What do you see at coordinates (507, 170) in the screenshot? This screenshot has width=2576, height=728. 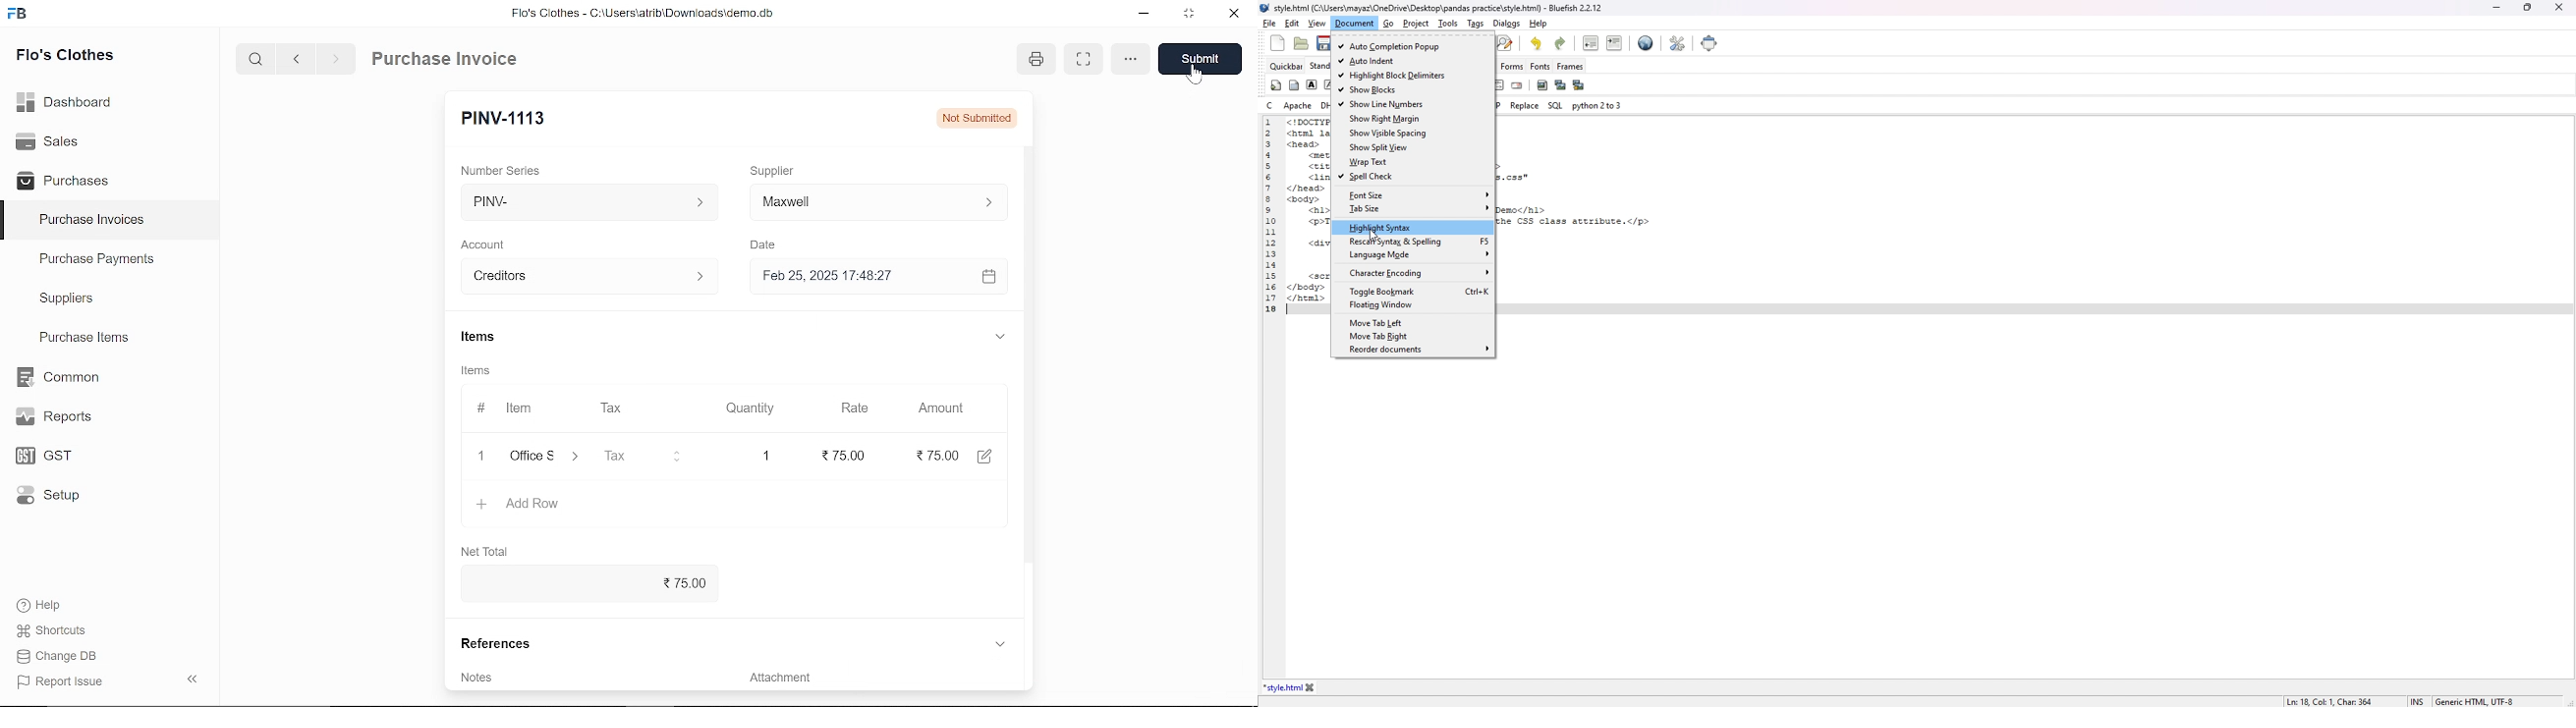 I see `‘Number Series` at bounding box center [507, 170].